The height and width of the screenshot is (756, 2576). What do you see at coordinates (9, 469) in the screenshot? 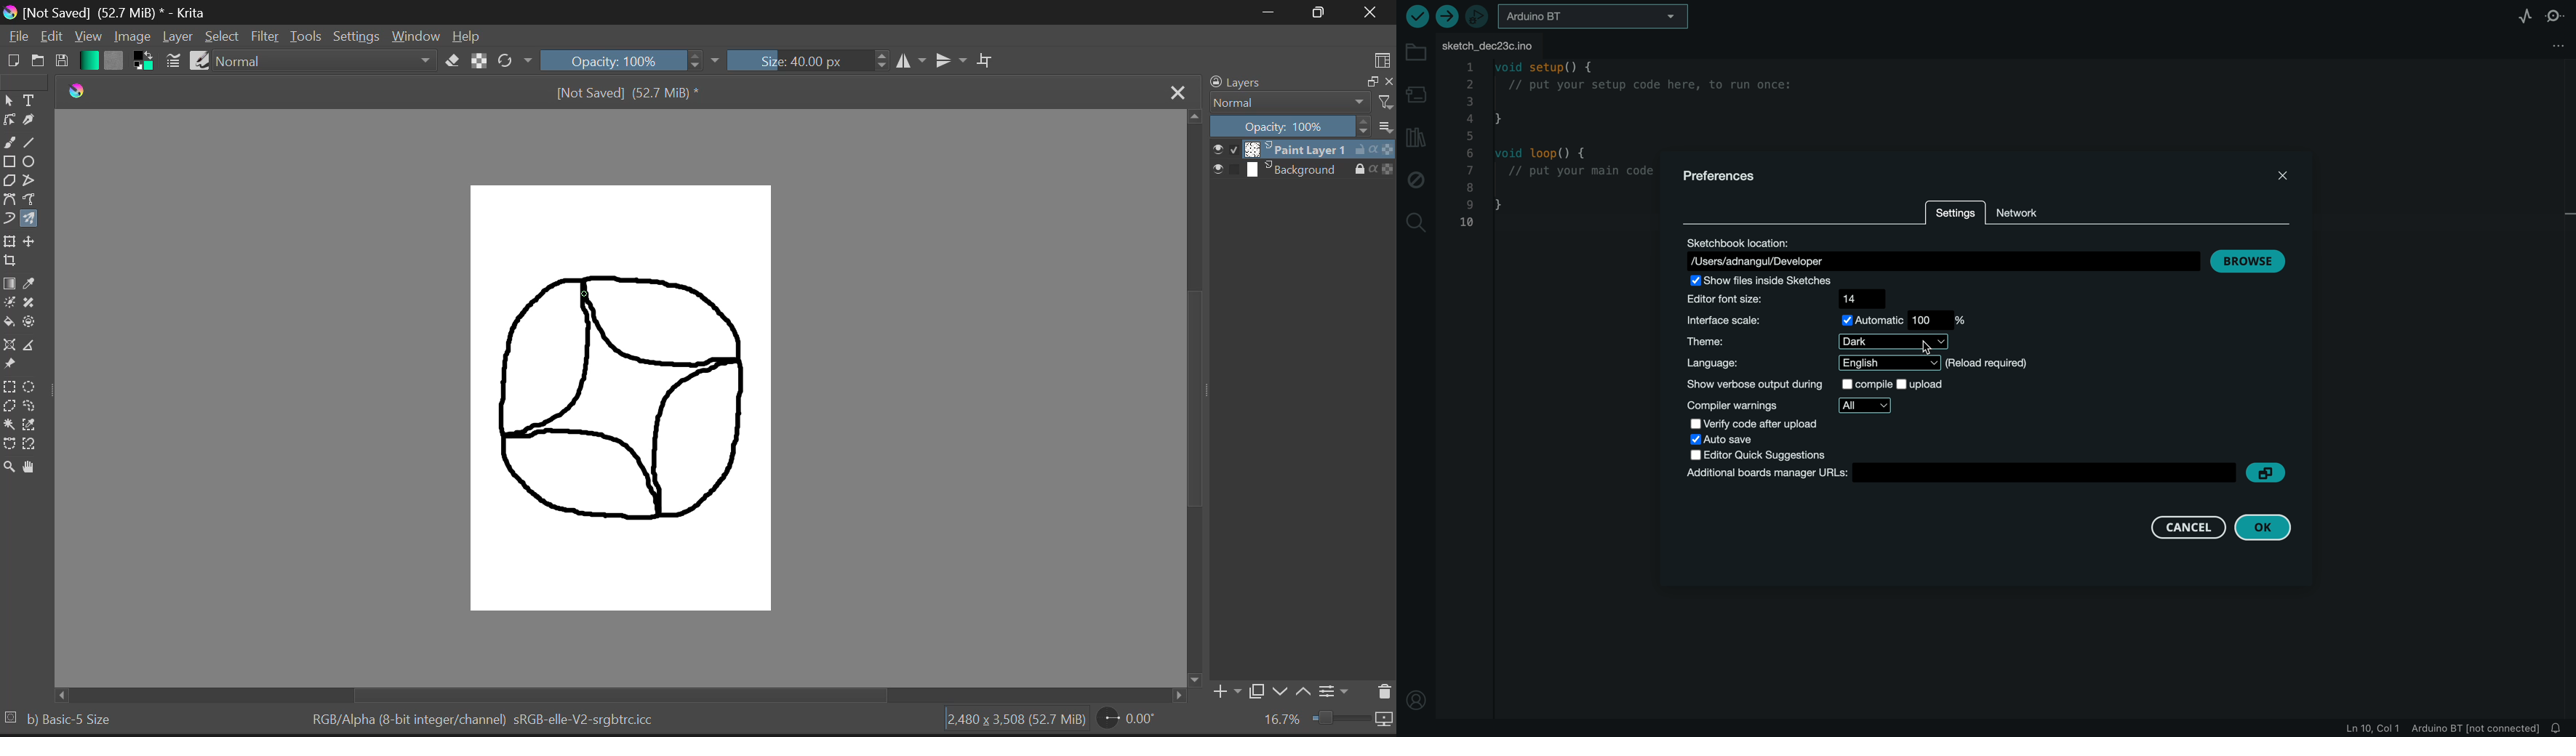
I see `Zoom` at bounding box center [9, 469].